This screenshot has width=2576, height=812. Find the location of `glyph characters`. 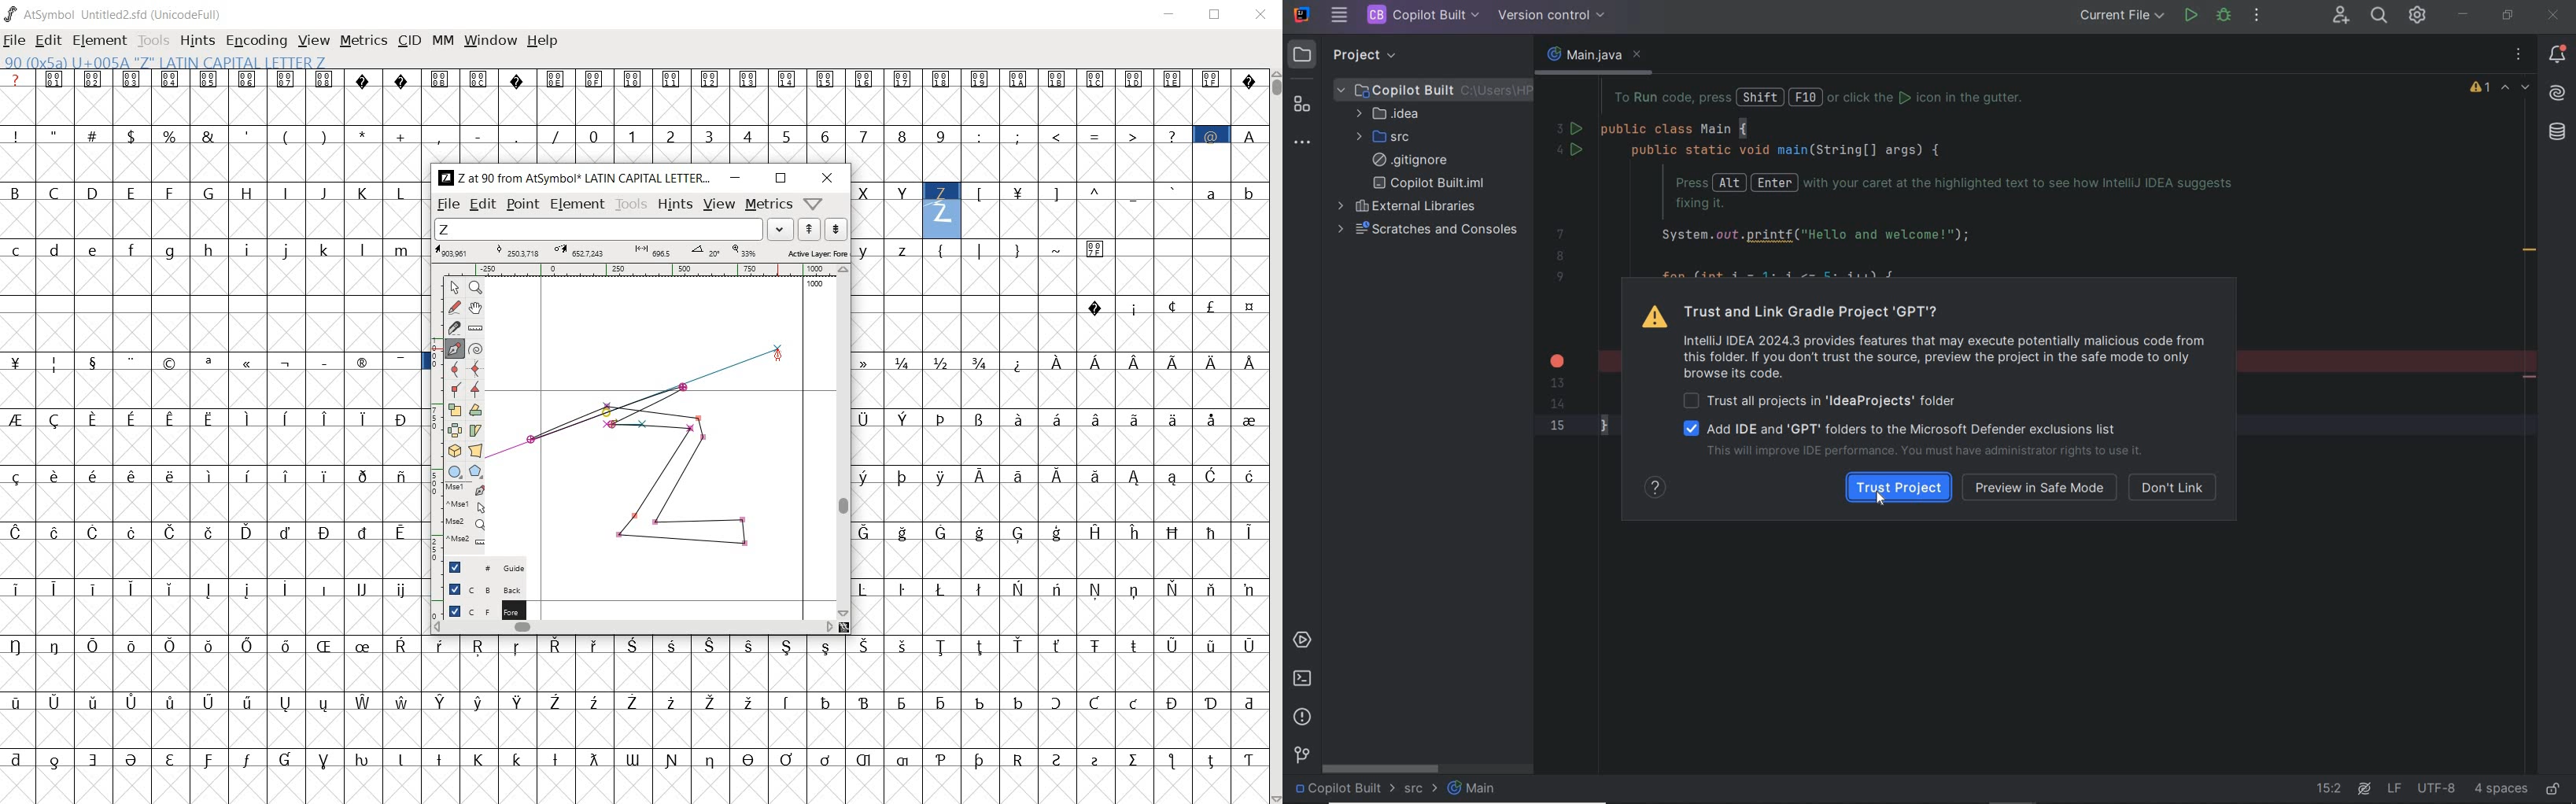

glyph characters is located at coordinates (861, 116).